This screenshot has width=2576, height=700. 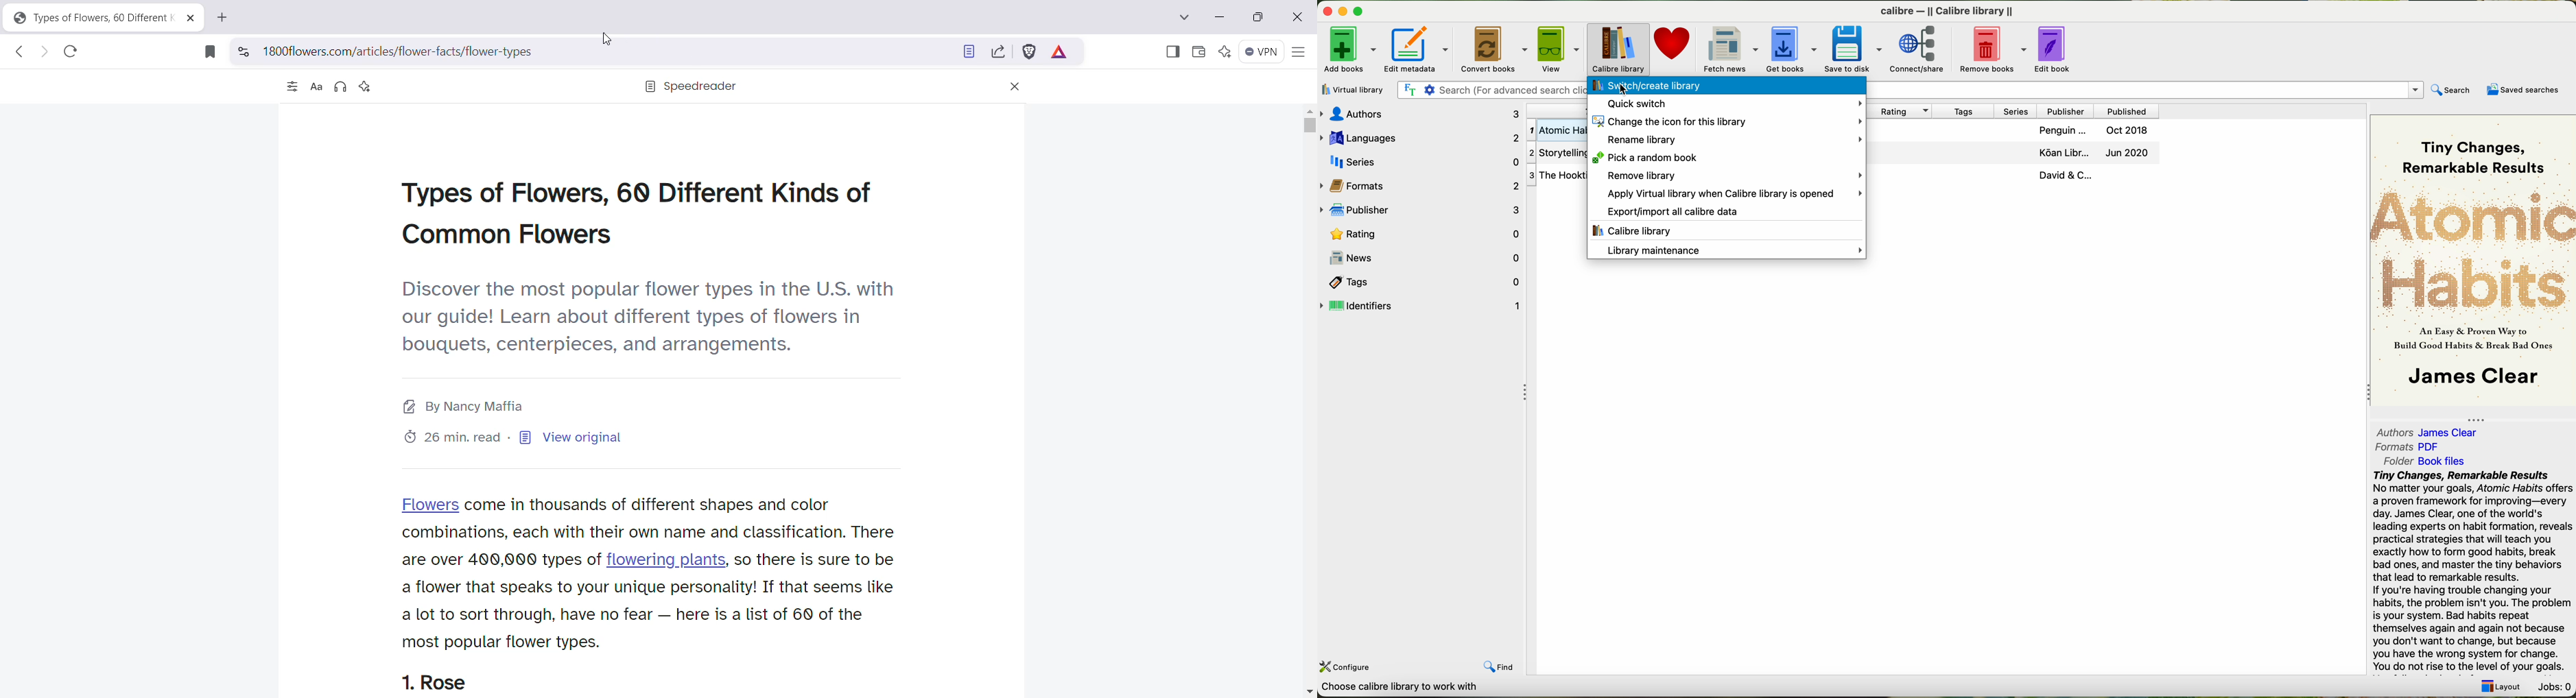 I want to click on save to disk, so click(x=1854, y=48).